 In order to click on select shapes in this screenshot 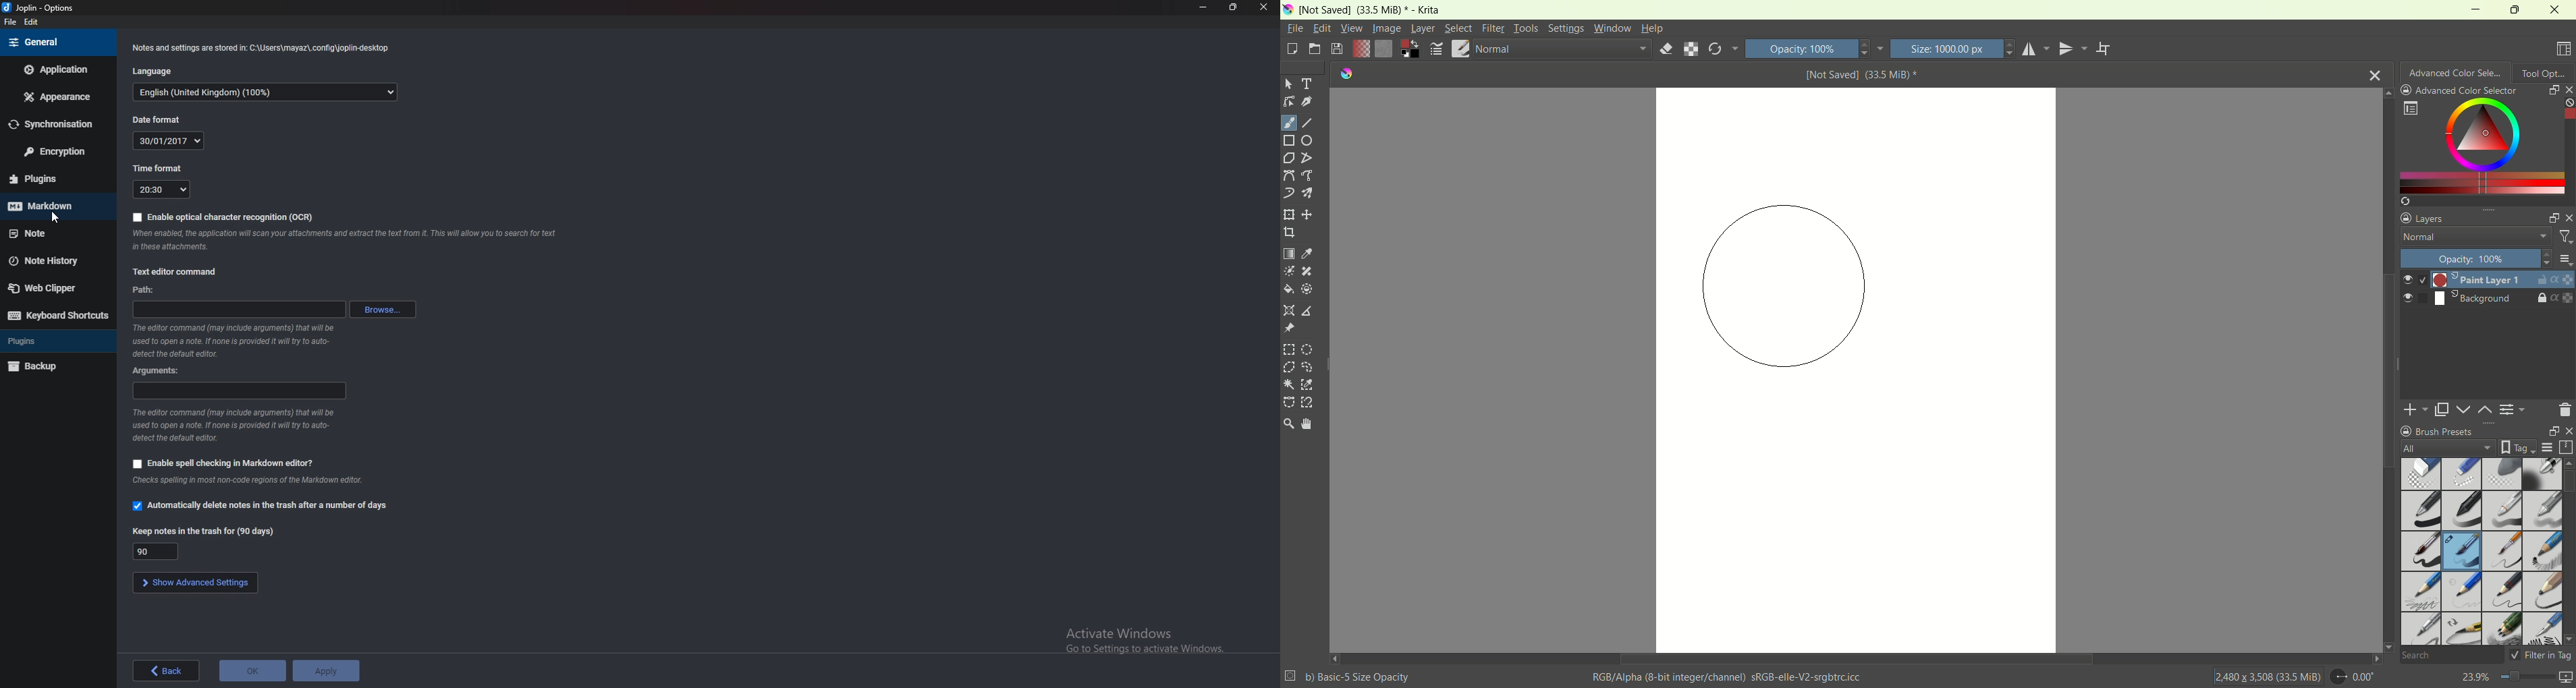, I will do `click(1289, 84)`.